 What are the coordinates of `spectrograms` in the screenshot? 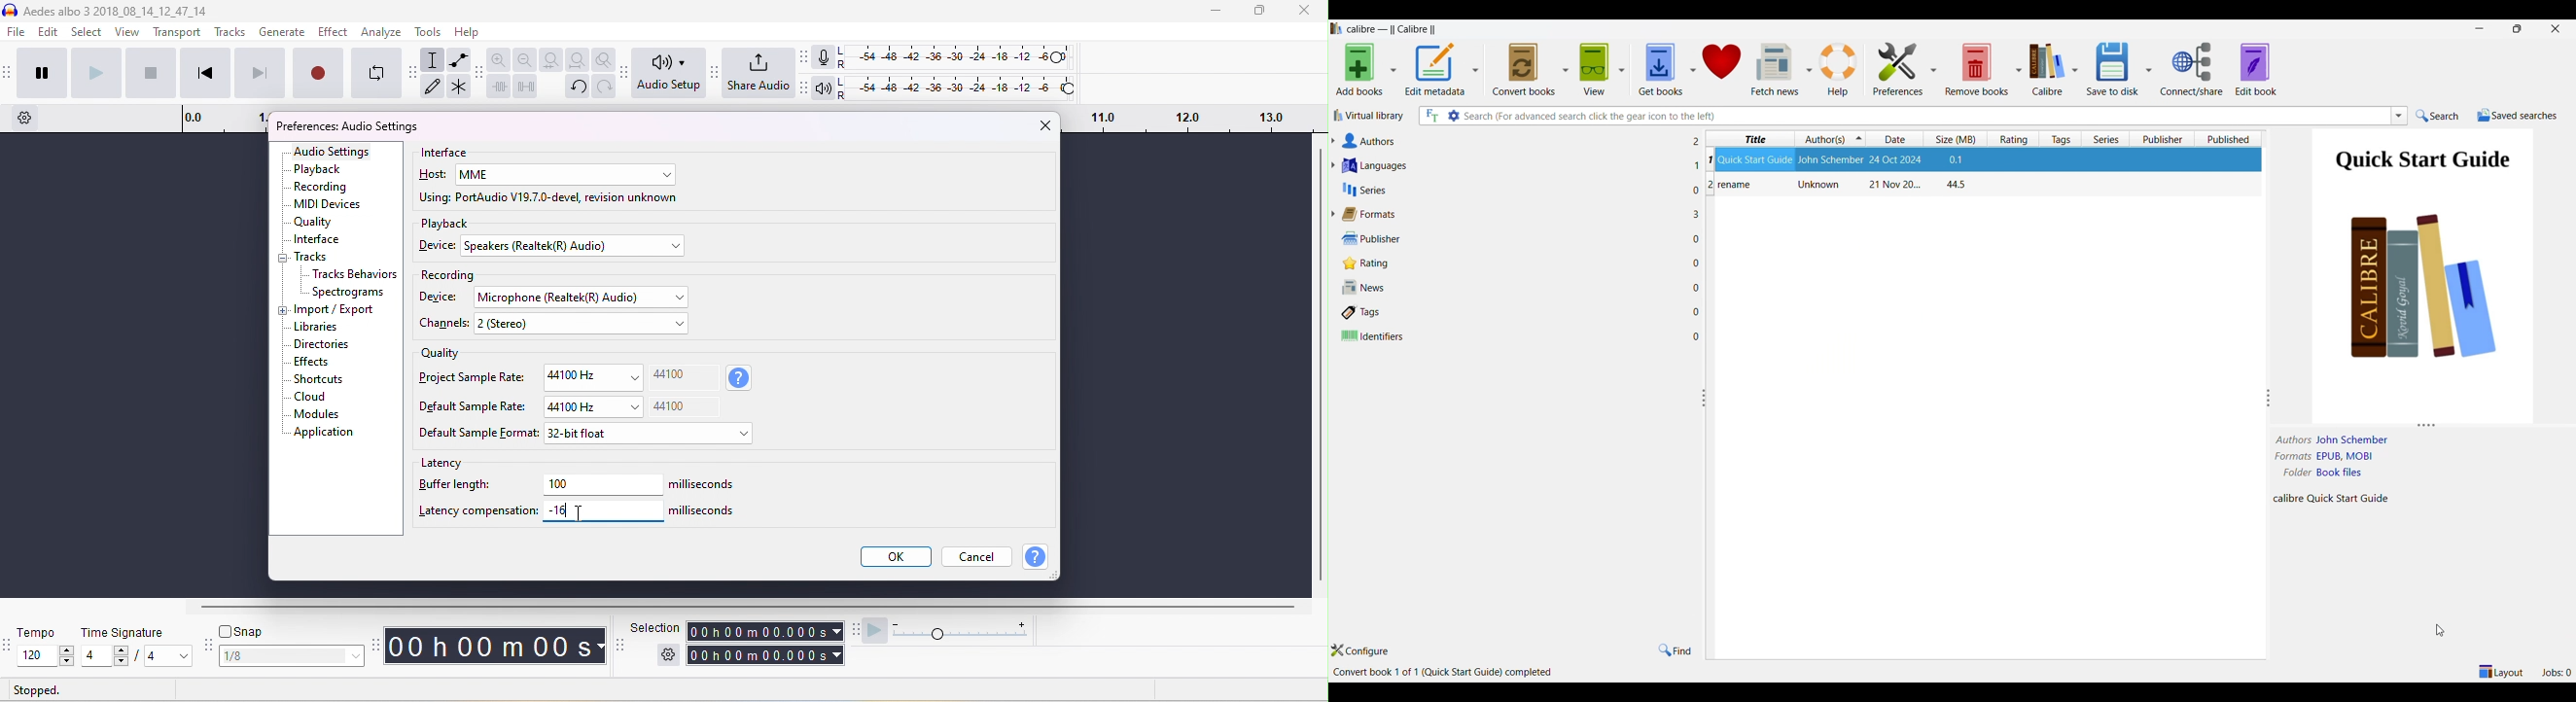 It's located at (349, 293).